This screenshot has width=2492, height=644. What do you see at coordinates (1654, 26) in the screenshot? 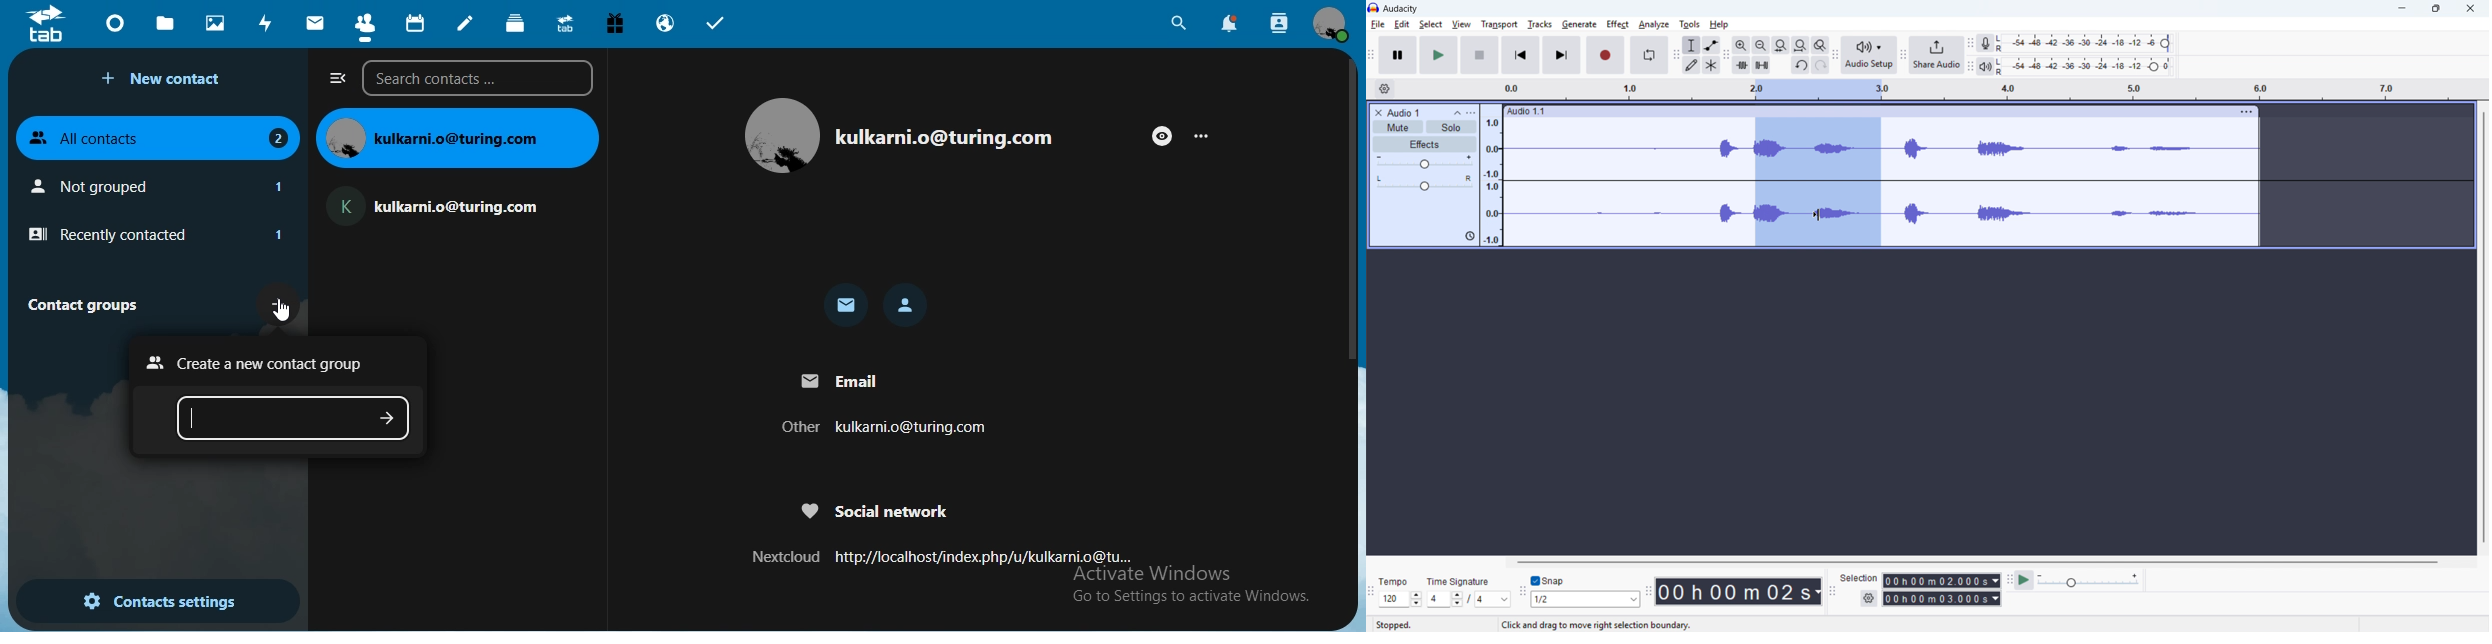
I see `Analyse` at bounding box center [1654, 26].